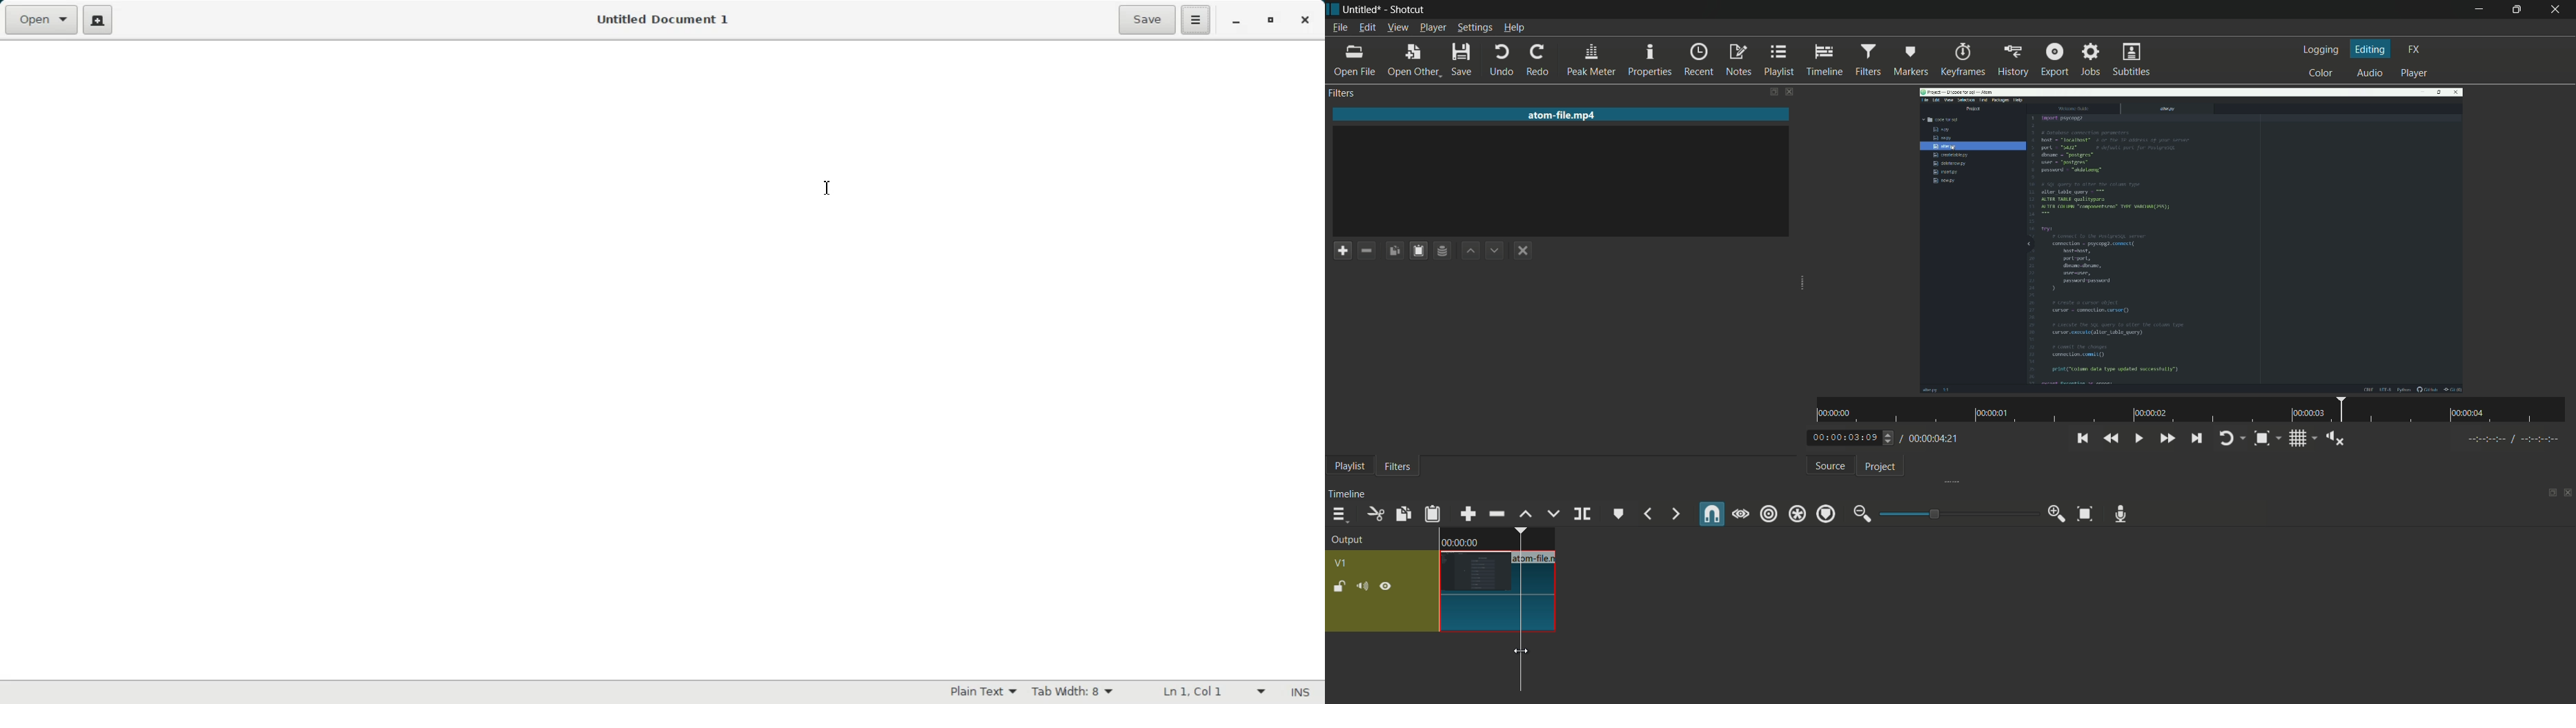 This screenshot has width=2576, height=728. I want to click on ripple markers, so click(1827, 514).